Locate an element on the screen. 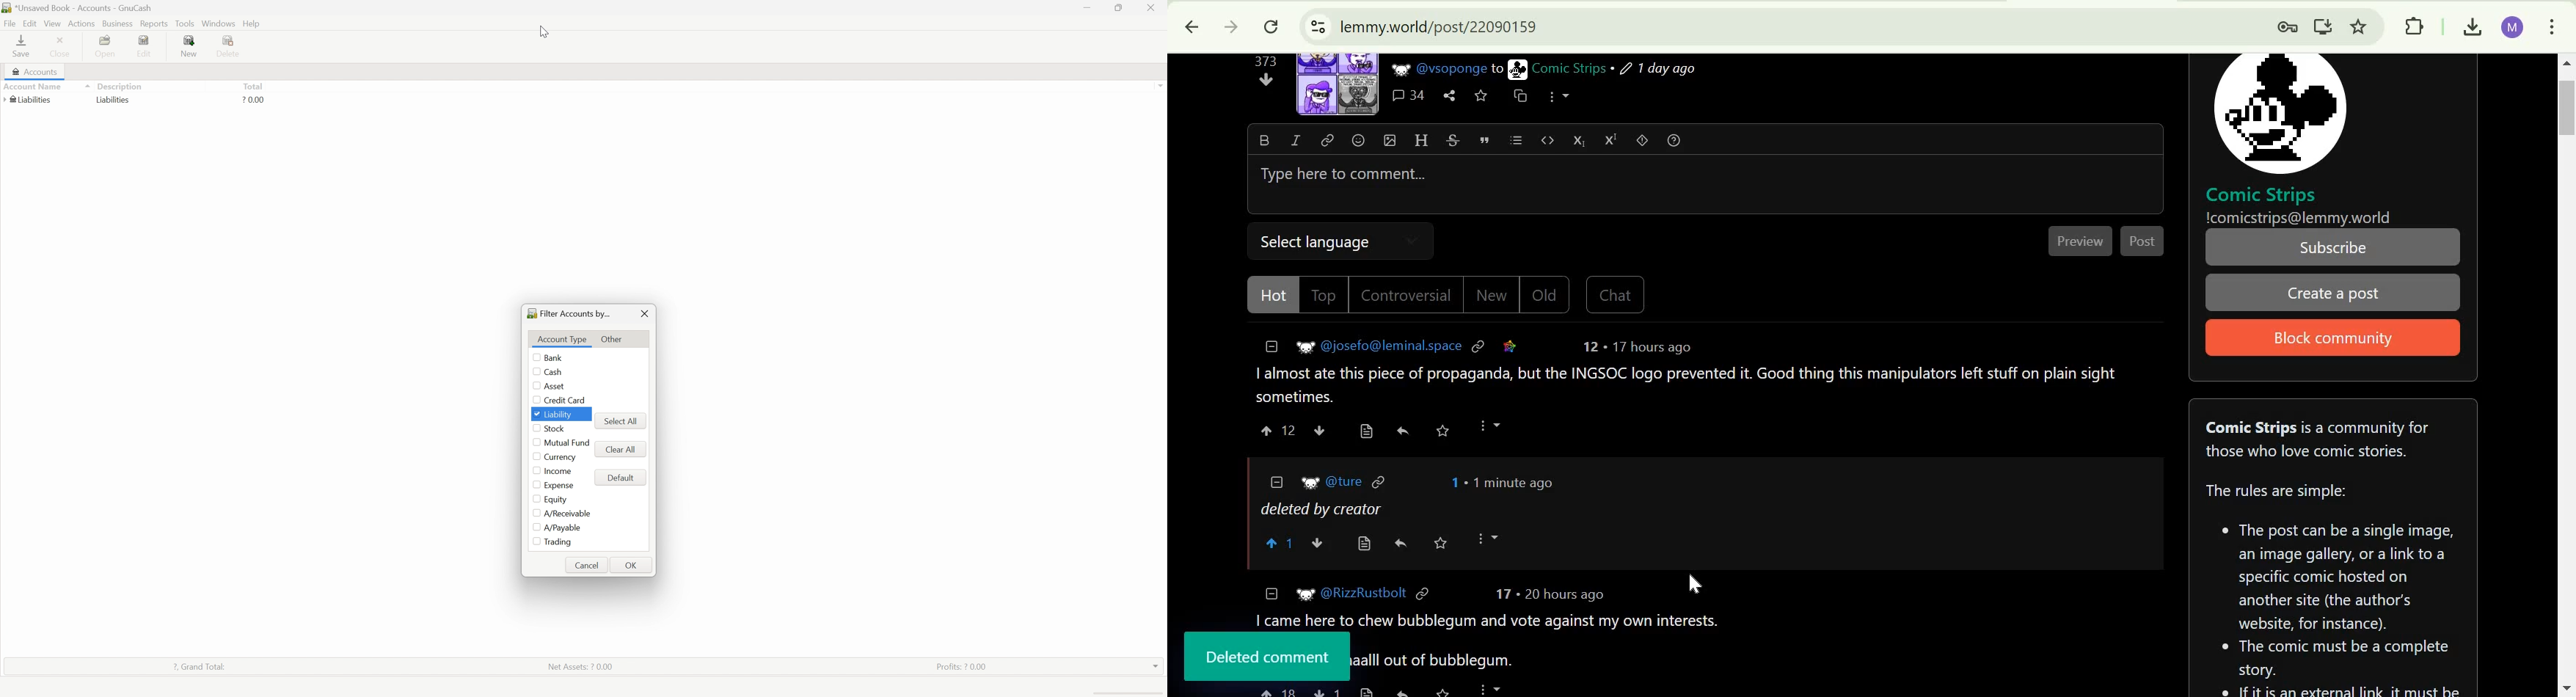 The height and width of the screenshot is (700, 2576). Income is located at coordinates (558, 472).